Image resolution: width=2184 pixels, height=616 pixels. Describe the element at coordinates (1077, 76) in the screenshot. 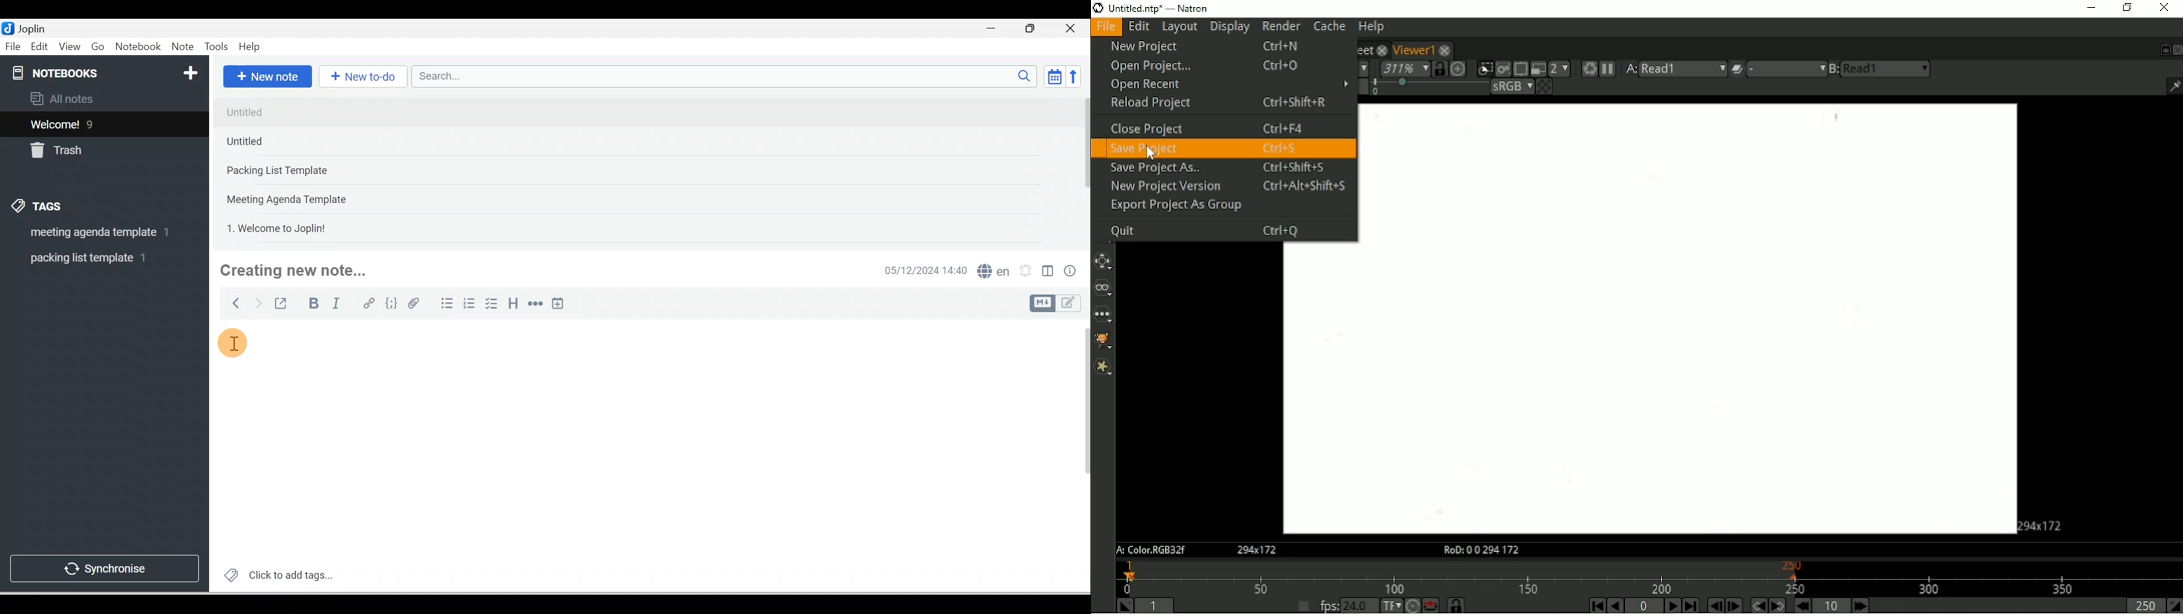

I see `Reverse sort` at that location.